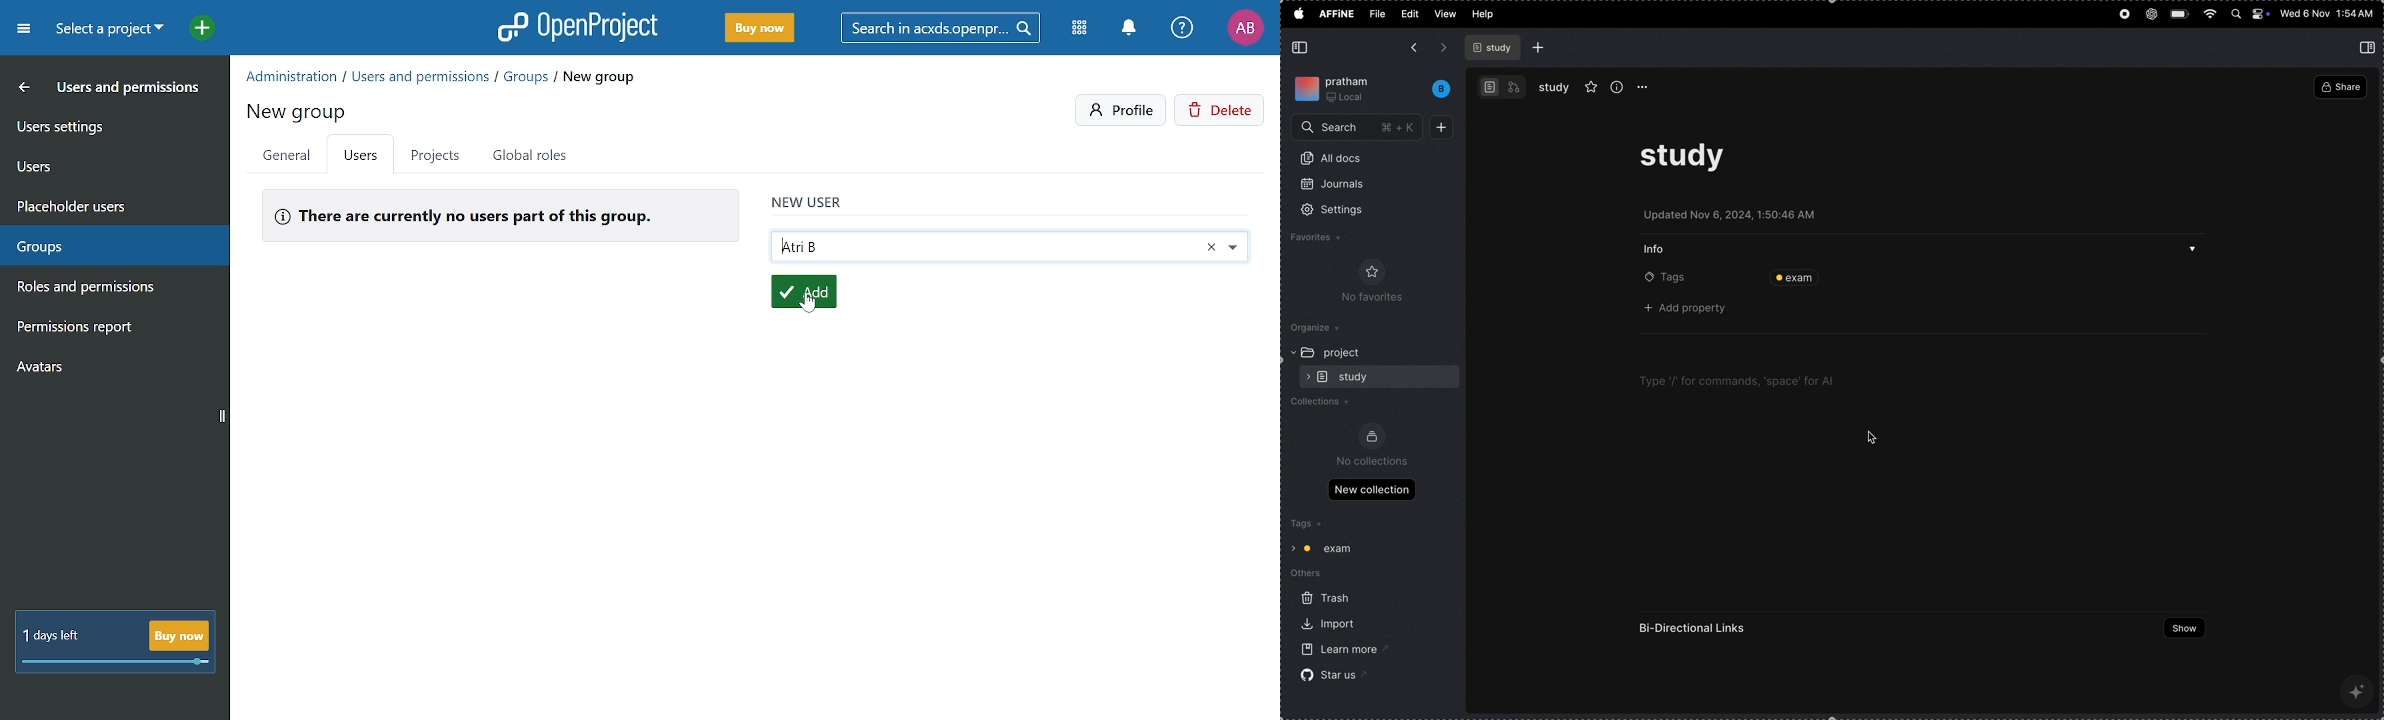 This screenshot has width=2408, height=728. I want to click on import, so click(1326, 626).